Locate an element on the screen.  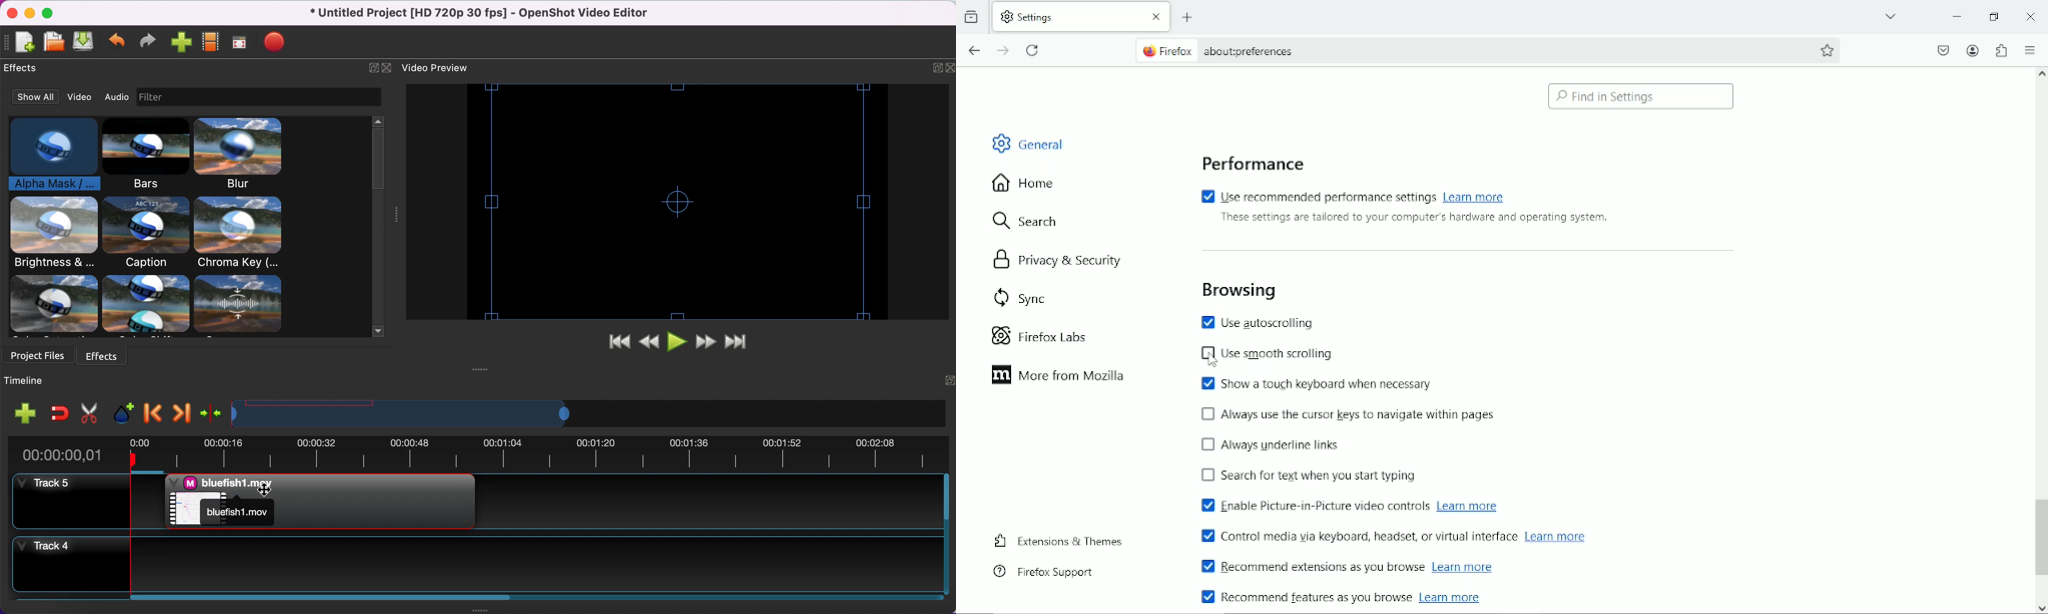
Learn more is located at coordinates (1449, 596).